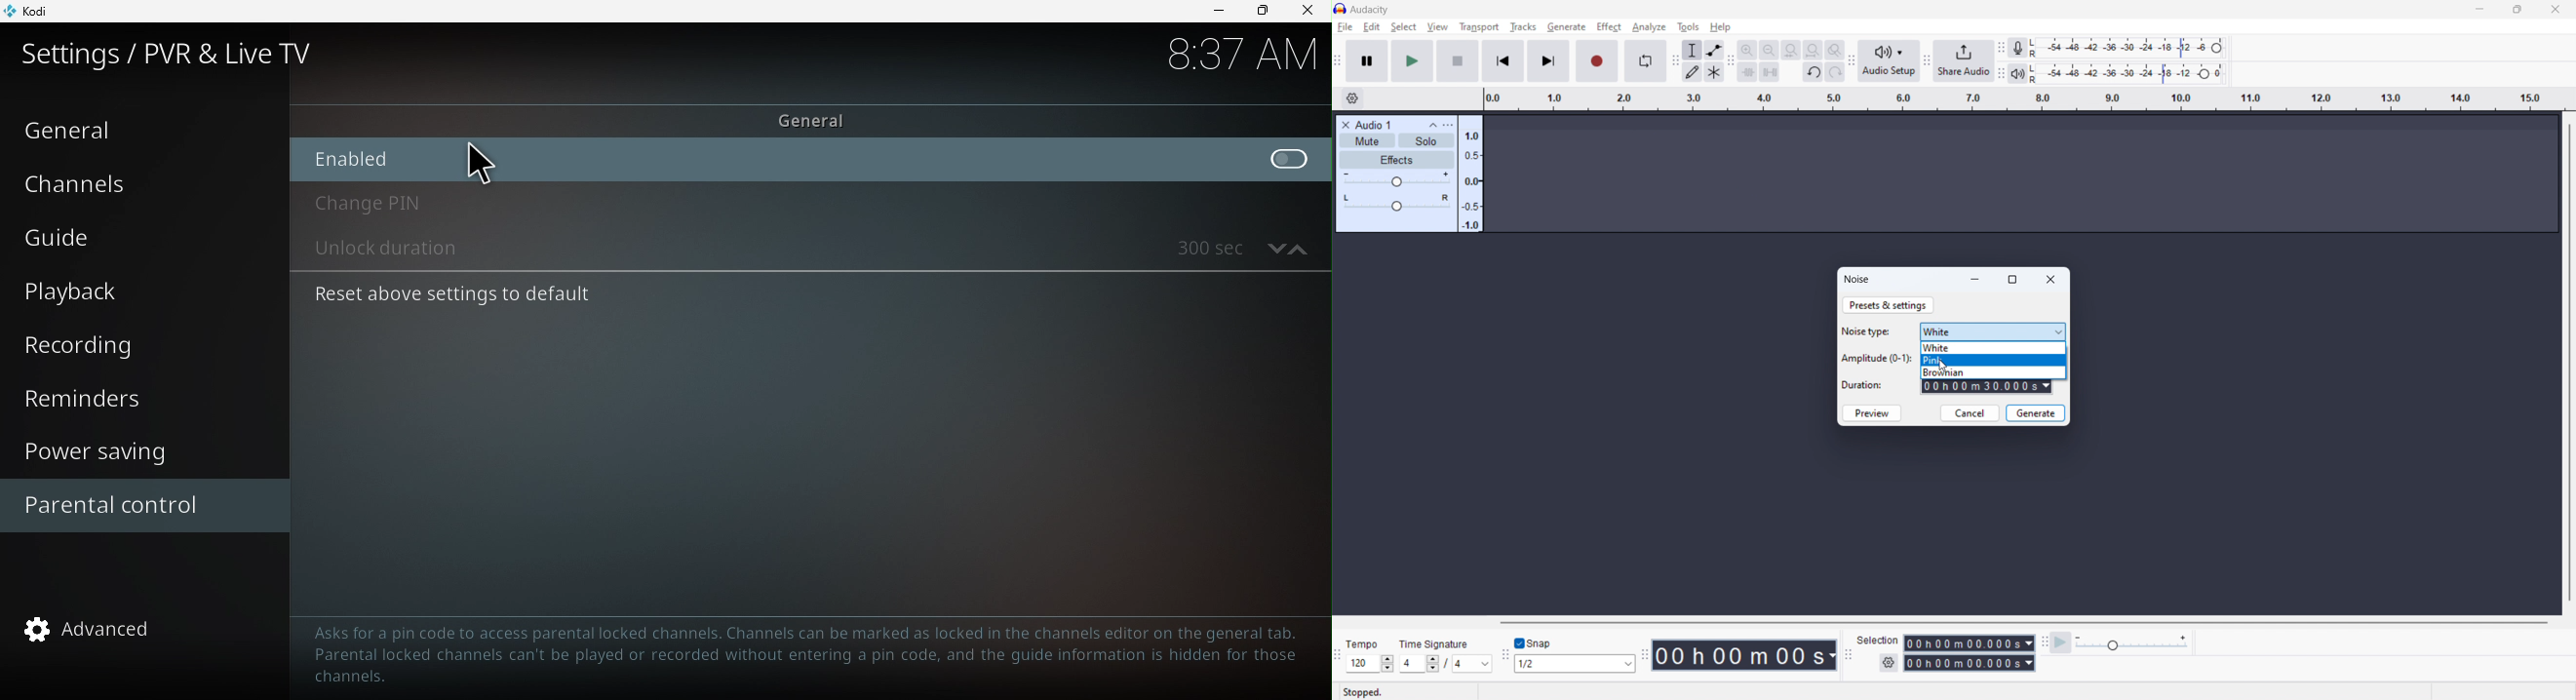 This screenshot has height=700, width=2576. Describe the element at coordinates (1748, 71) in the screenshot. I see `trim audio outside selction` at that location.